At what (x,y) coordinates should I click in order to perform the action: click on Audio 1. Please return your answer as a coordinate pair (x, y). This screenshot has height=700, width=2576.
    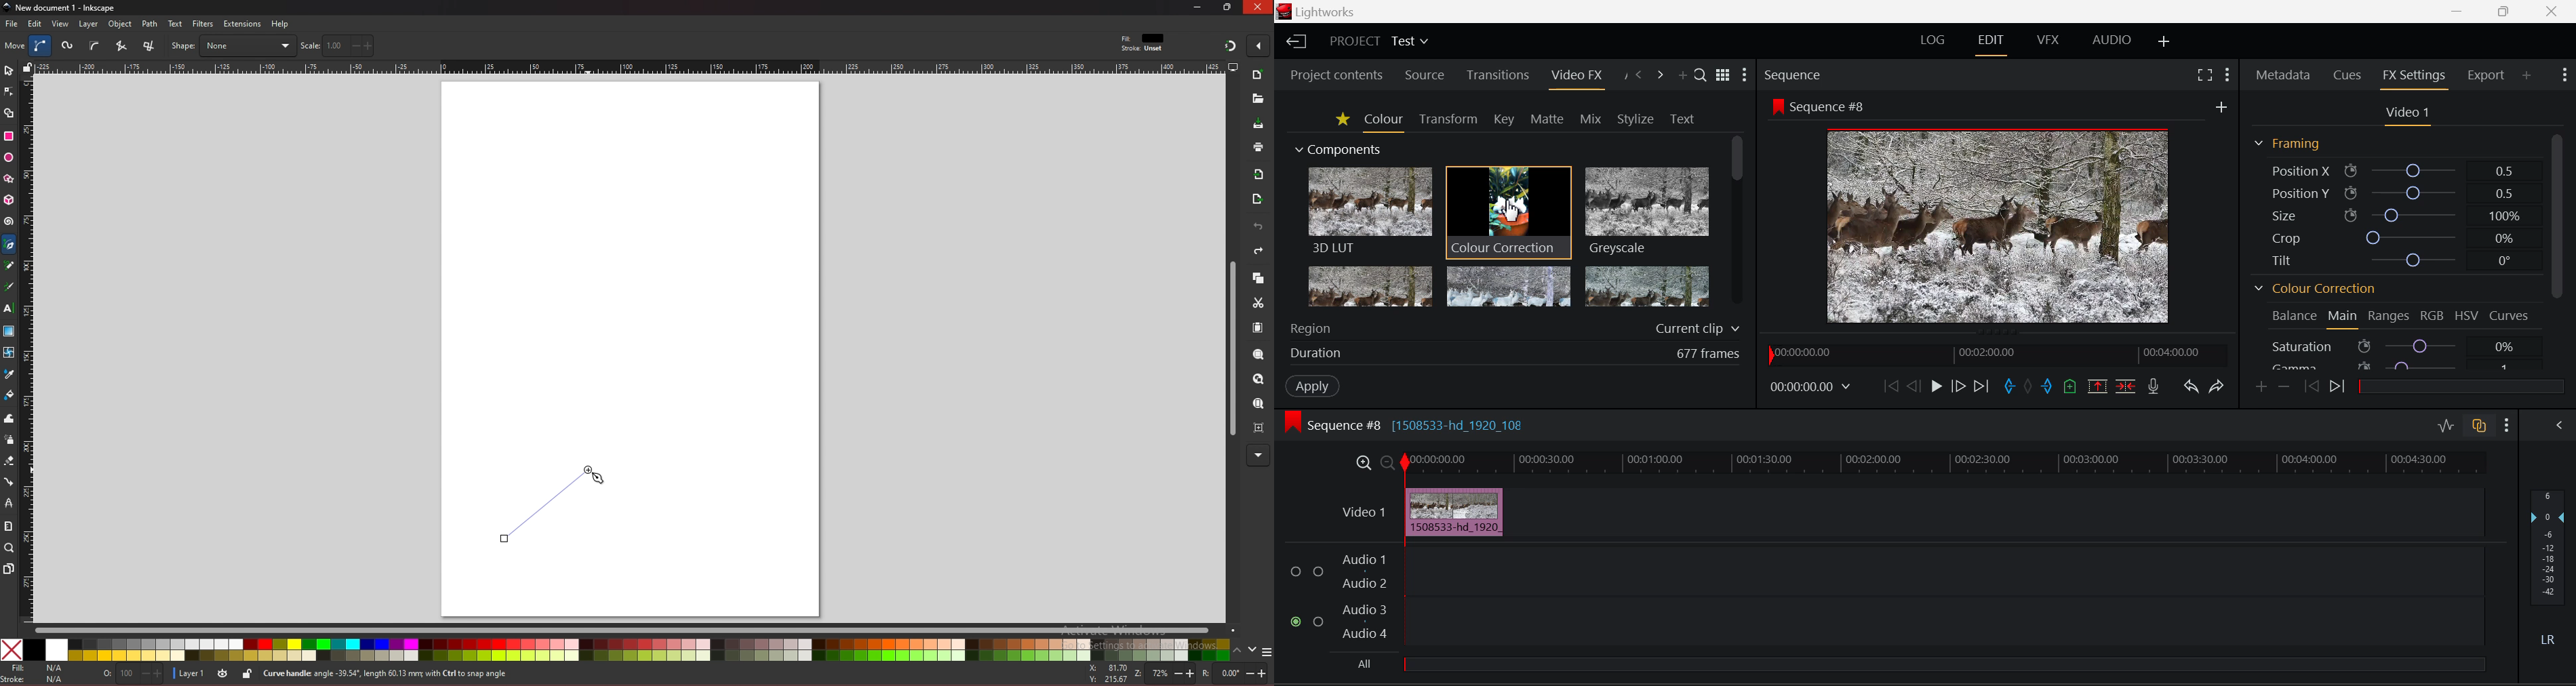
    Looking at the image, I should click on (1364, 560).